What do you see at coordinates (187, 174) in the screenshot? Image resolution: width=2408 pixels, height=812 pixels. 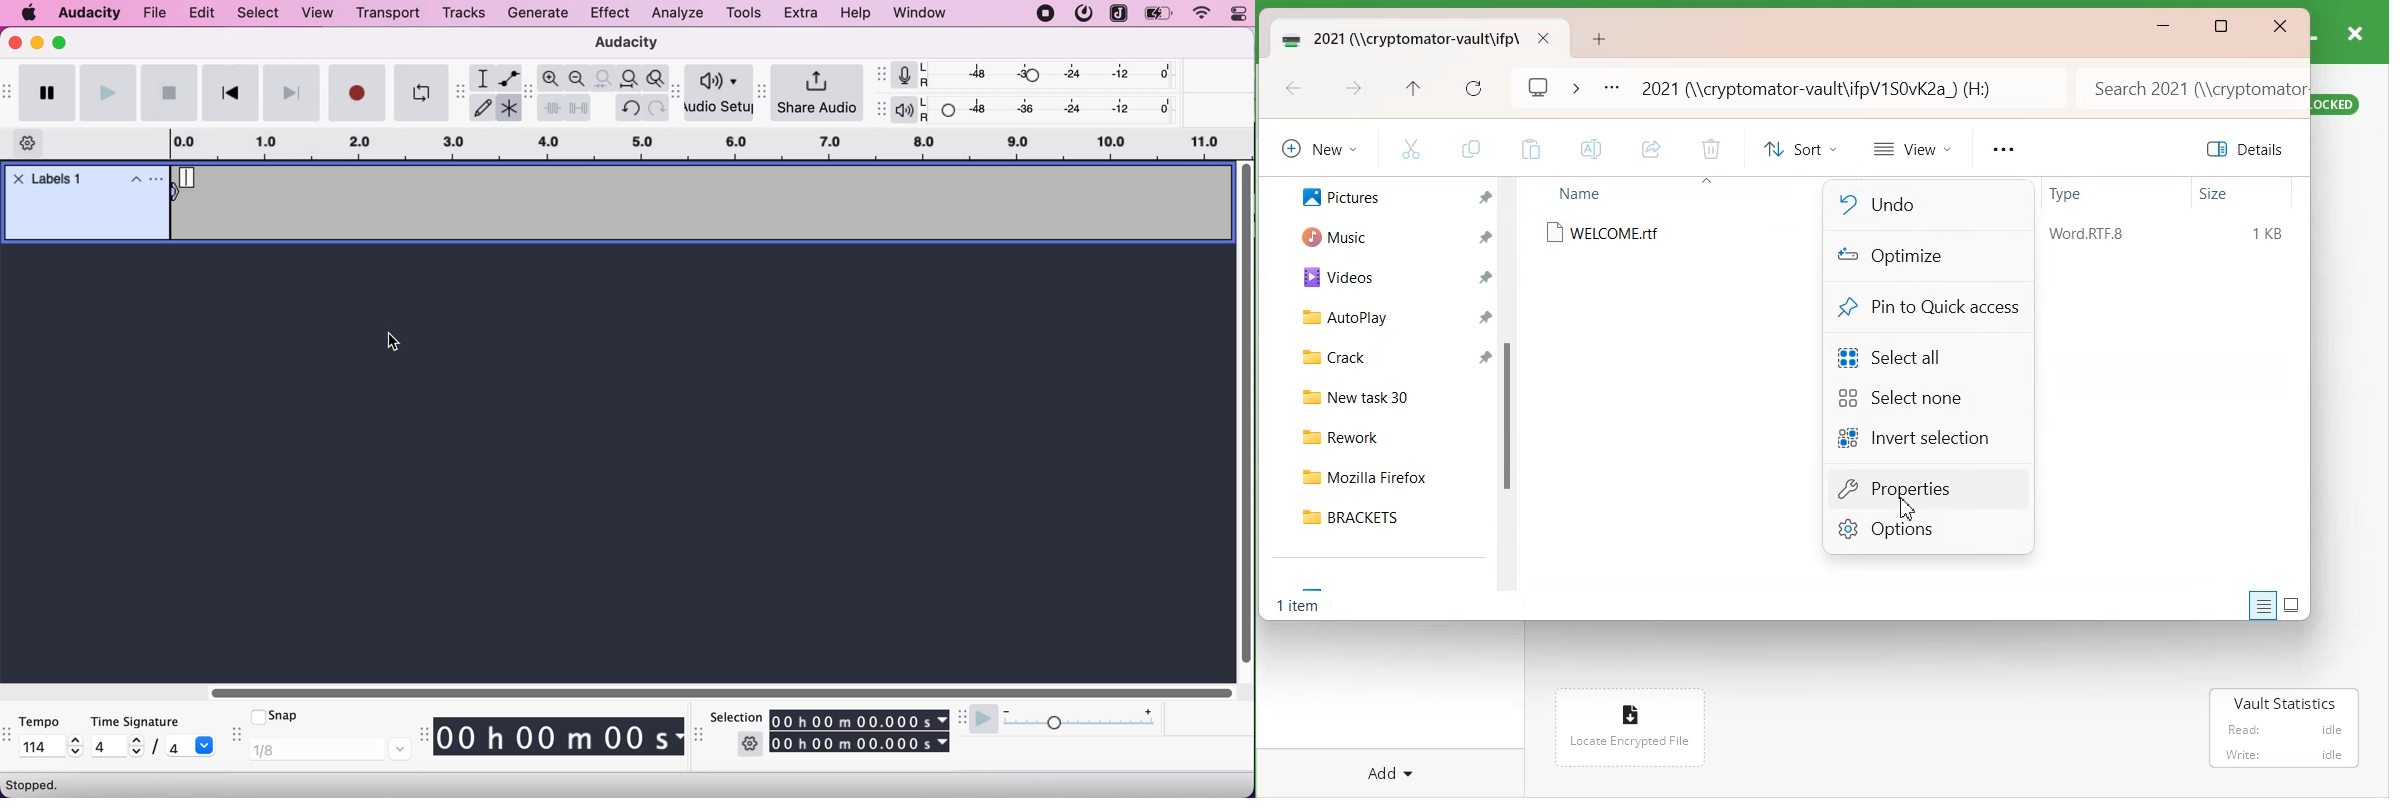 I see `Typing cursor` at bounding box center [187, 174].